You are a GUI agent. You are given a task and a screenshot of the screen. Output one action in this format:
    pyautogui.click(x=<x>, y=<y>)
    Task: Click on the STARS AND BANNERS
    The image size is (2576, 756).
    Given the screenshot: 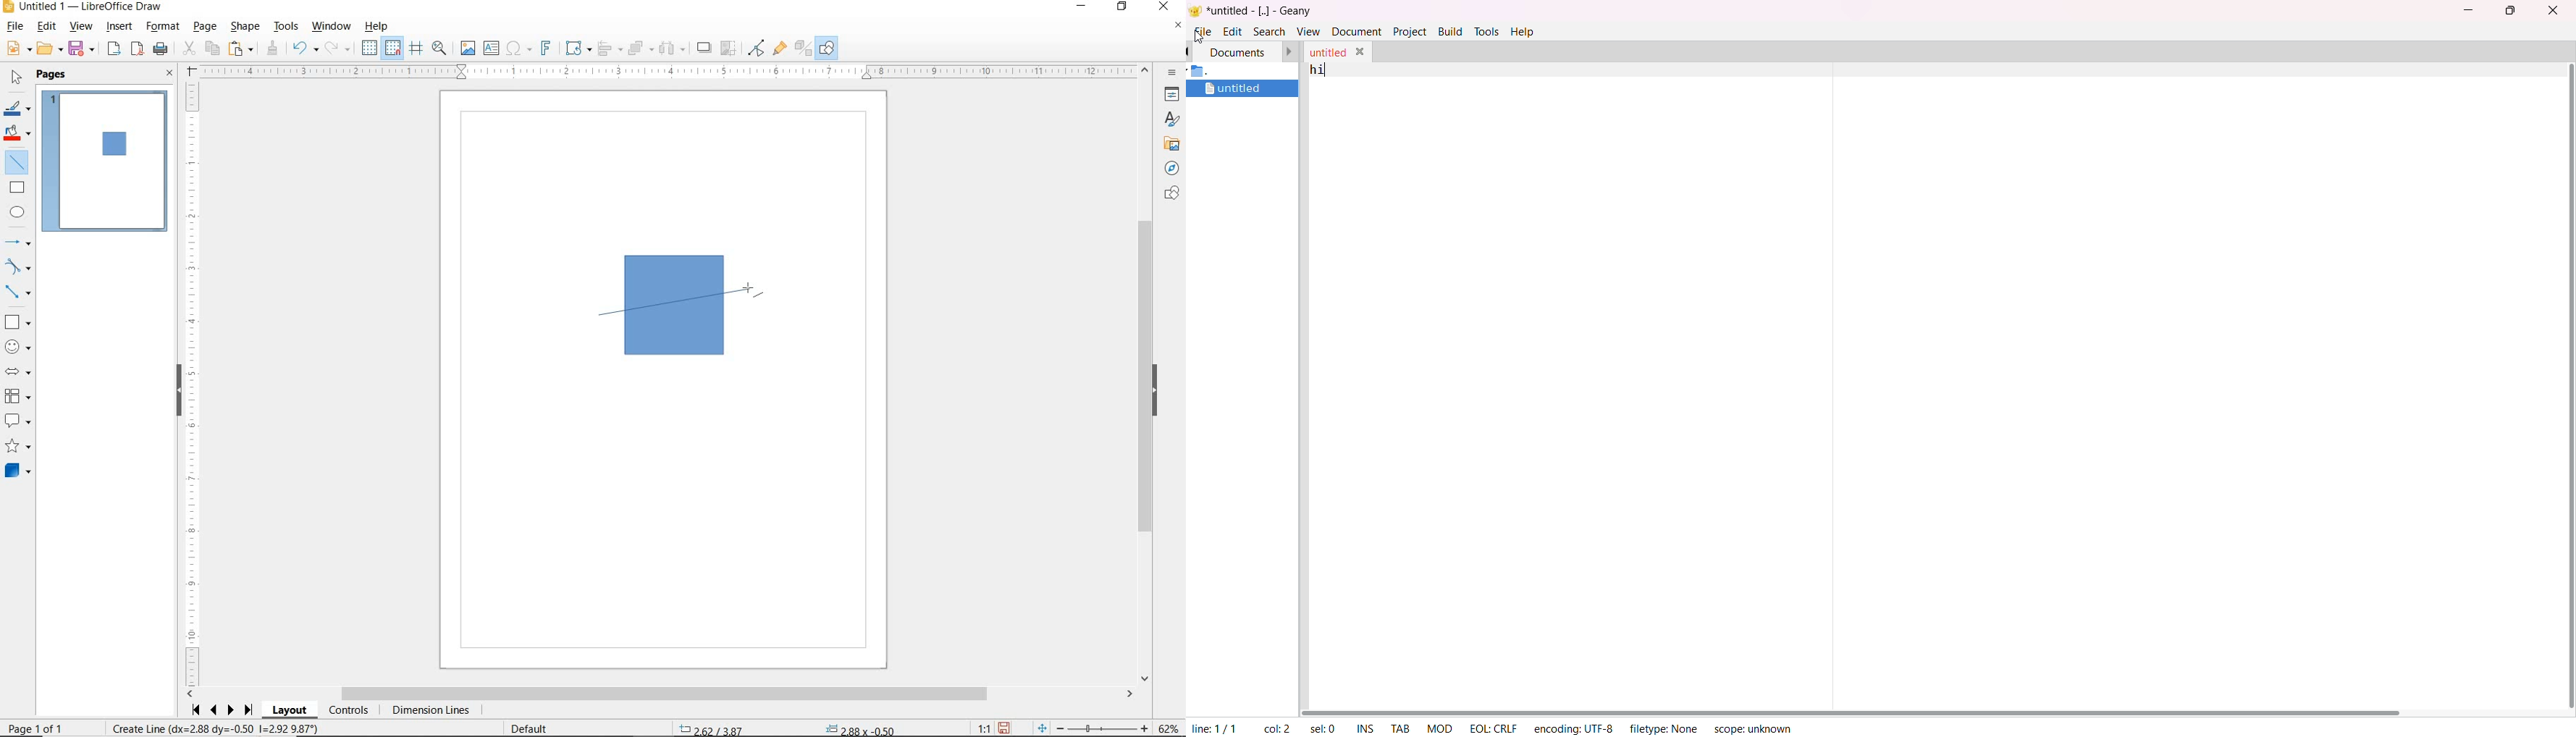 What is the action you would take?
    pyautogui.click(x=18, y=447)
    